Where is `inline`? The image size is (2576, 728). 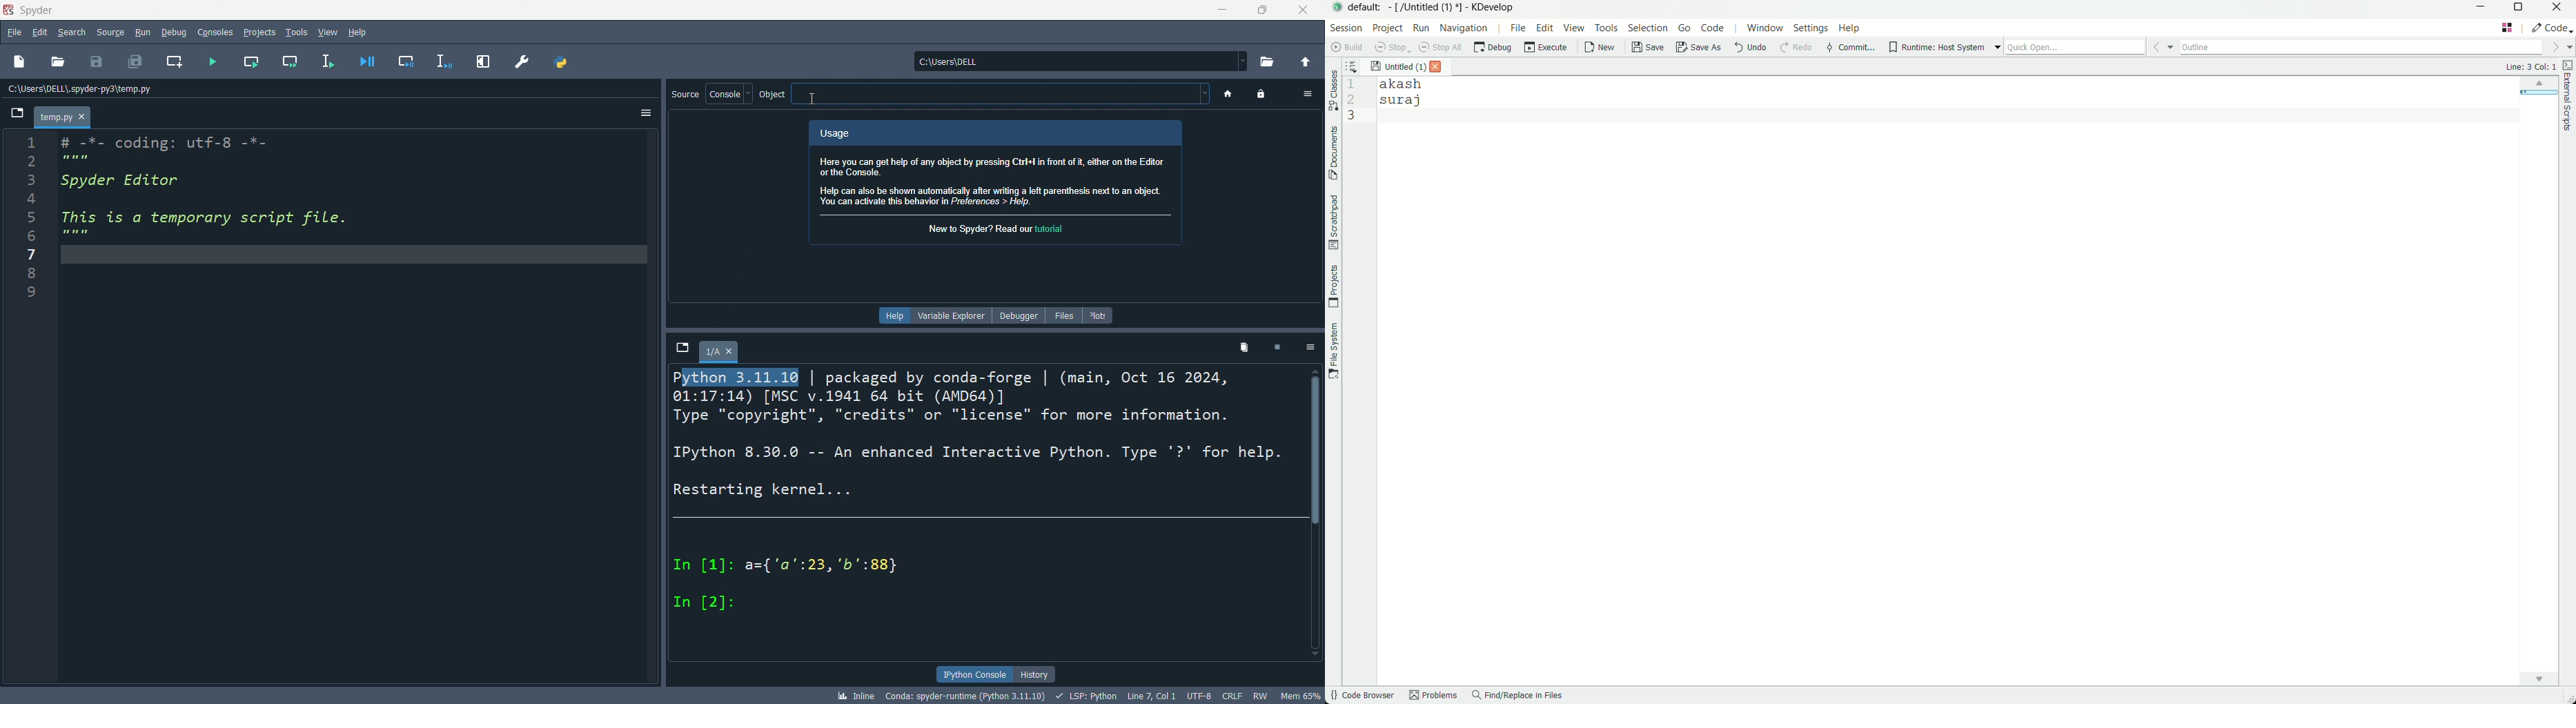 inline is located at coordinates (861, 696).